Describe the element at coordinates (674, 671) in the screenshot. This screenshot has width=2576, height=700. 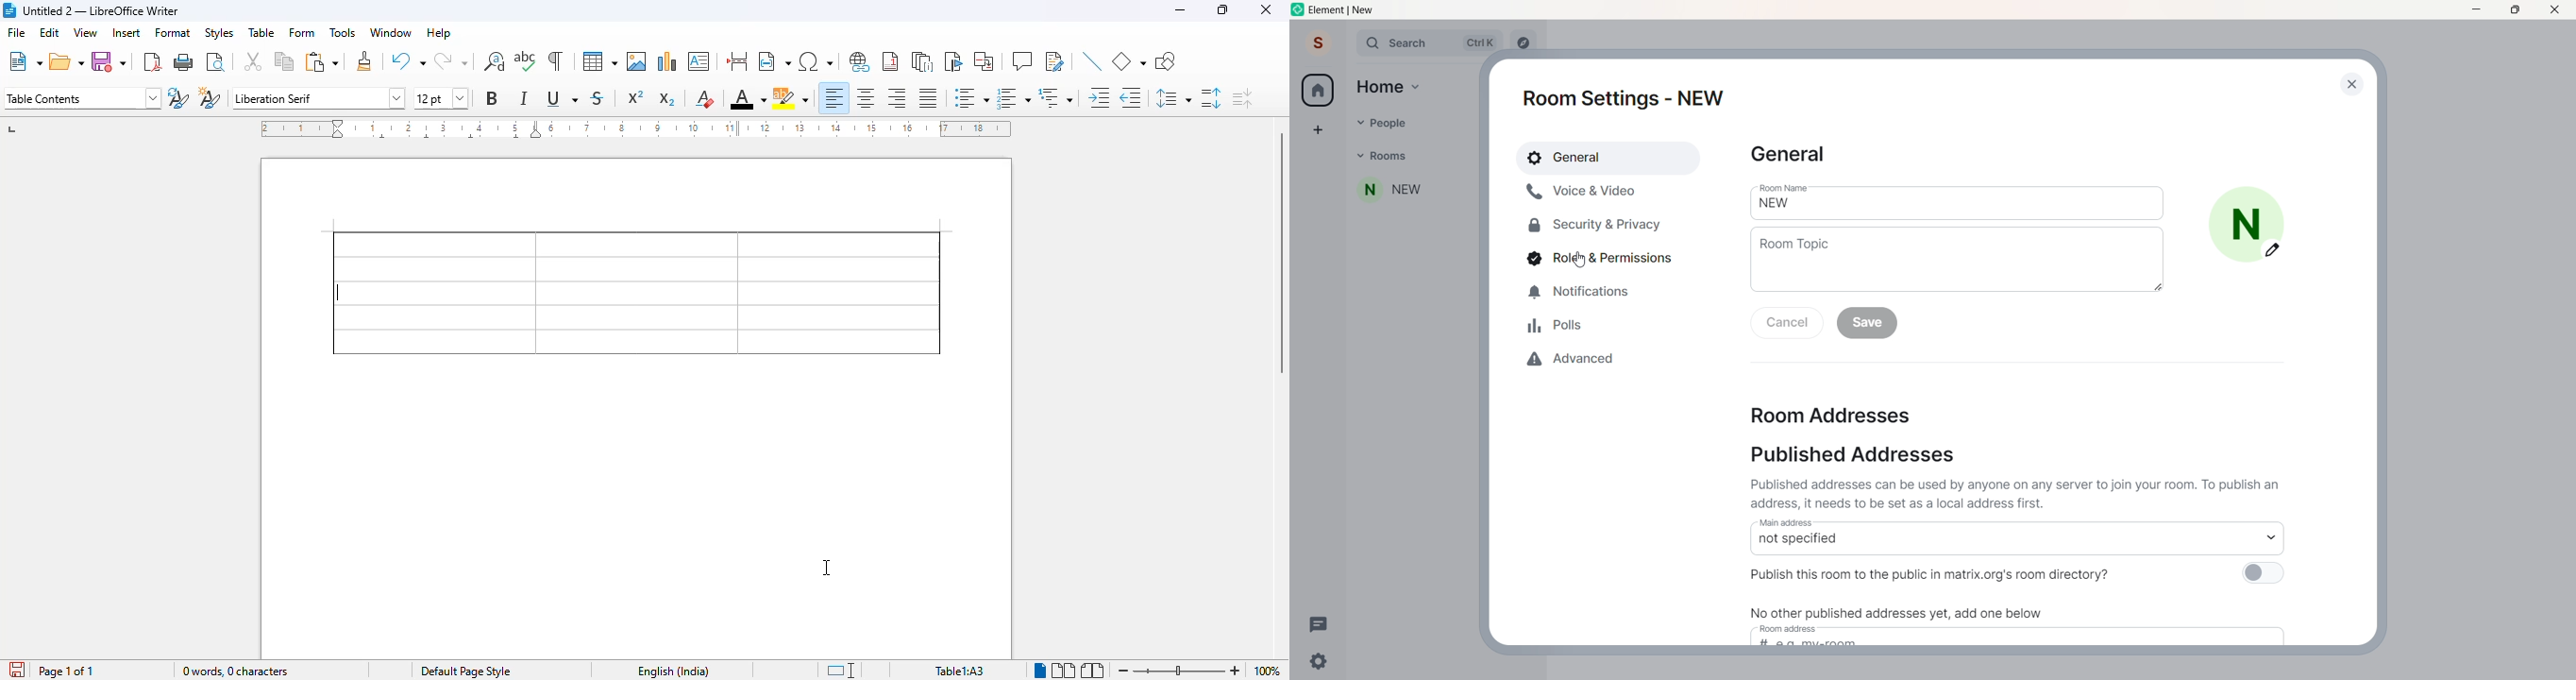
I see `English (India)` at that location.